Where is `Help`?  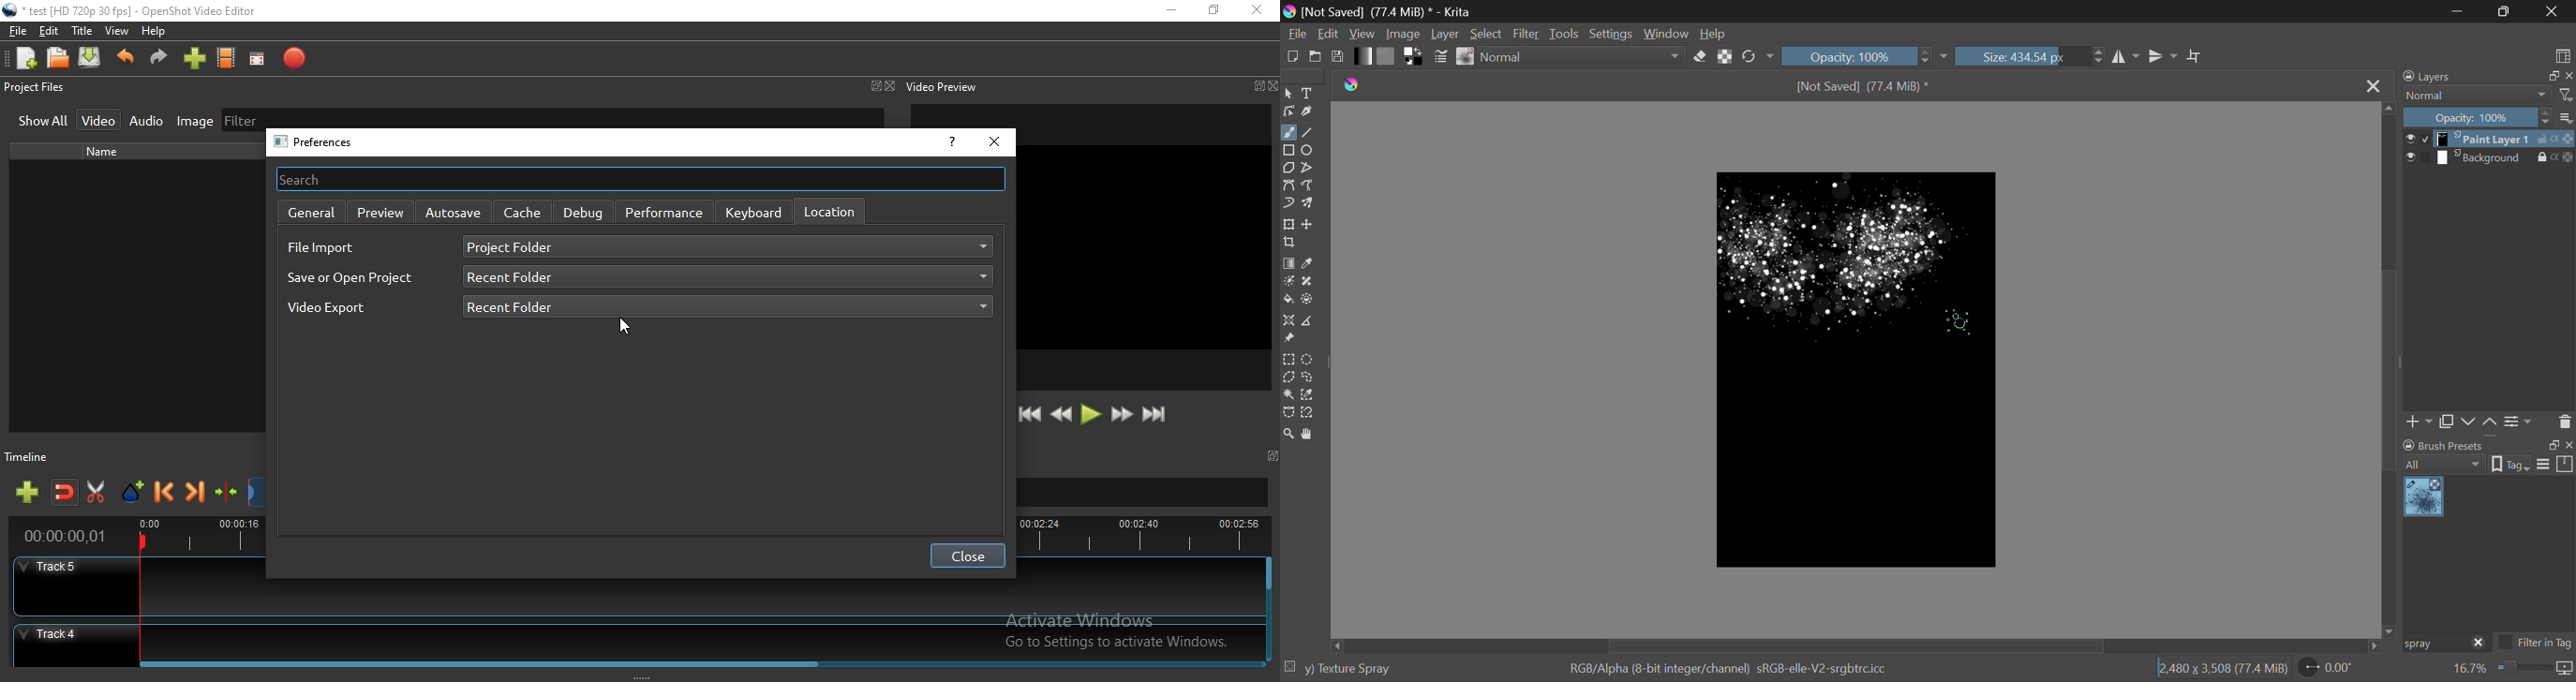 Help is located at coordinates (157, 33).